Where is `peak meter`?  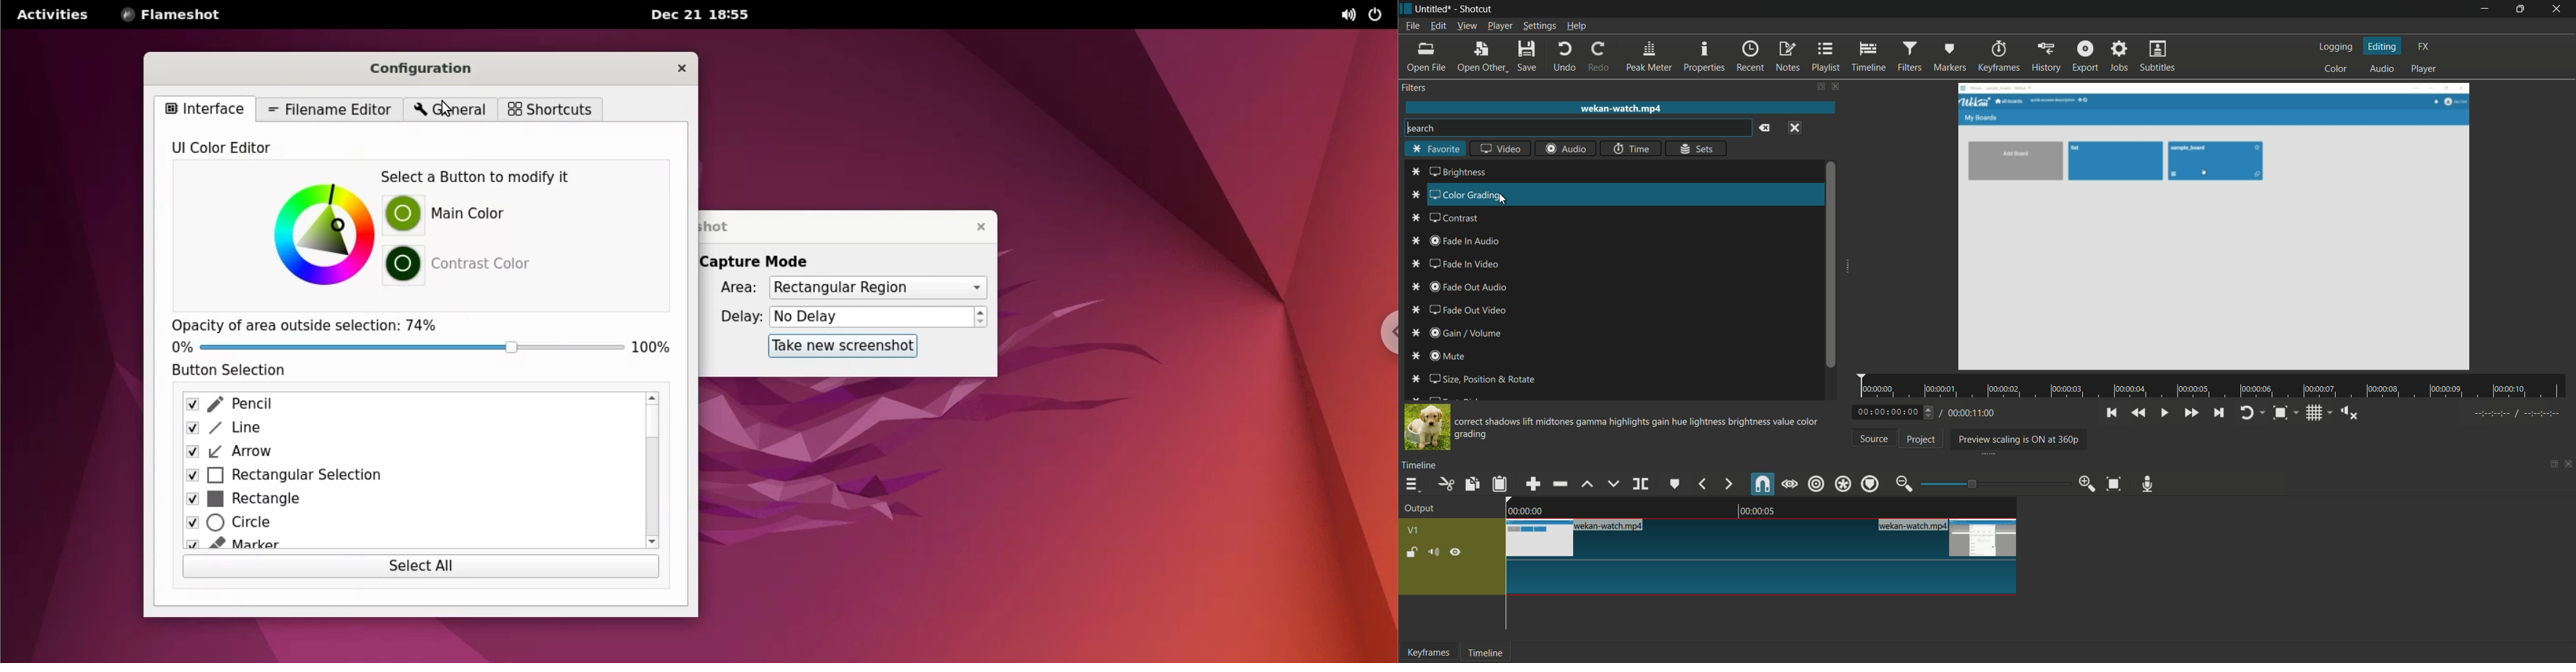 peak meter is located at coordinates (1651, 56).